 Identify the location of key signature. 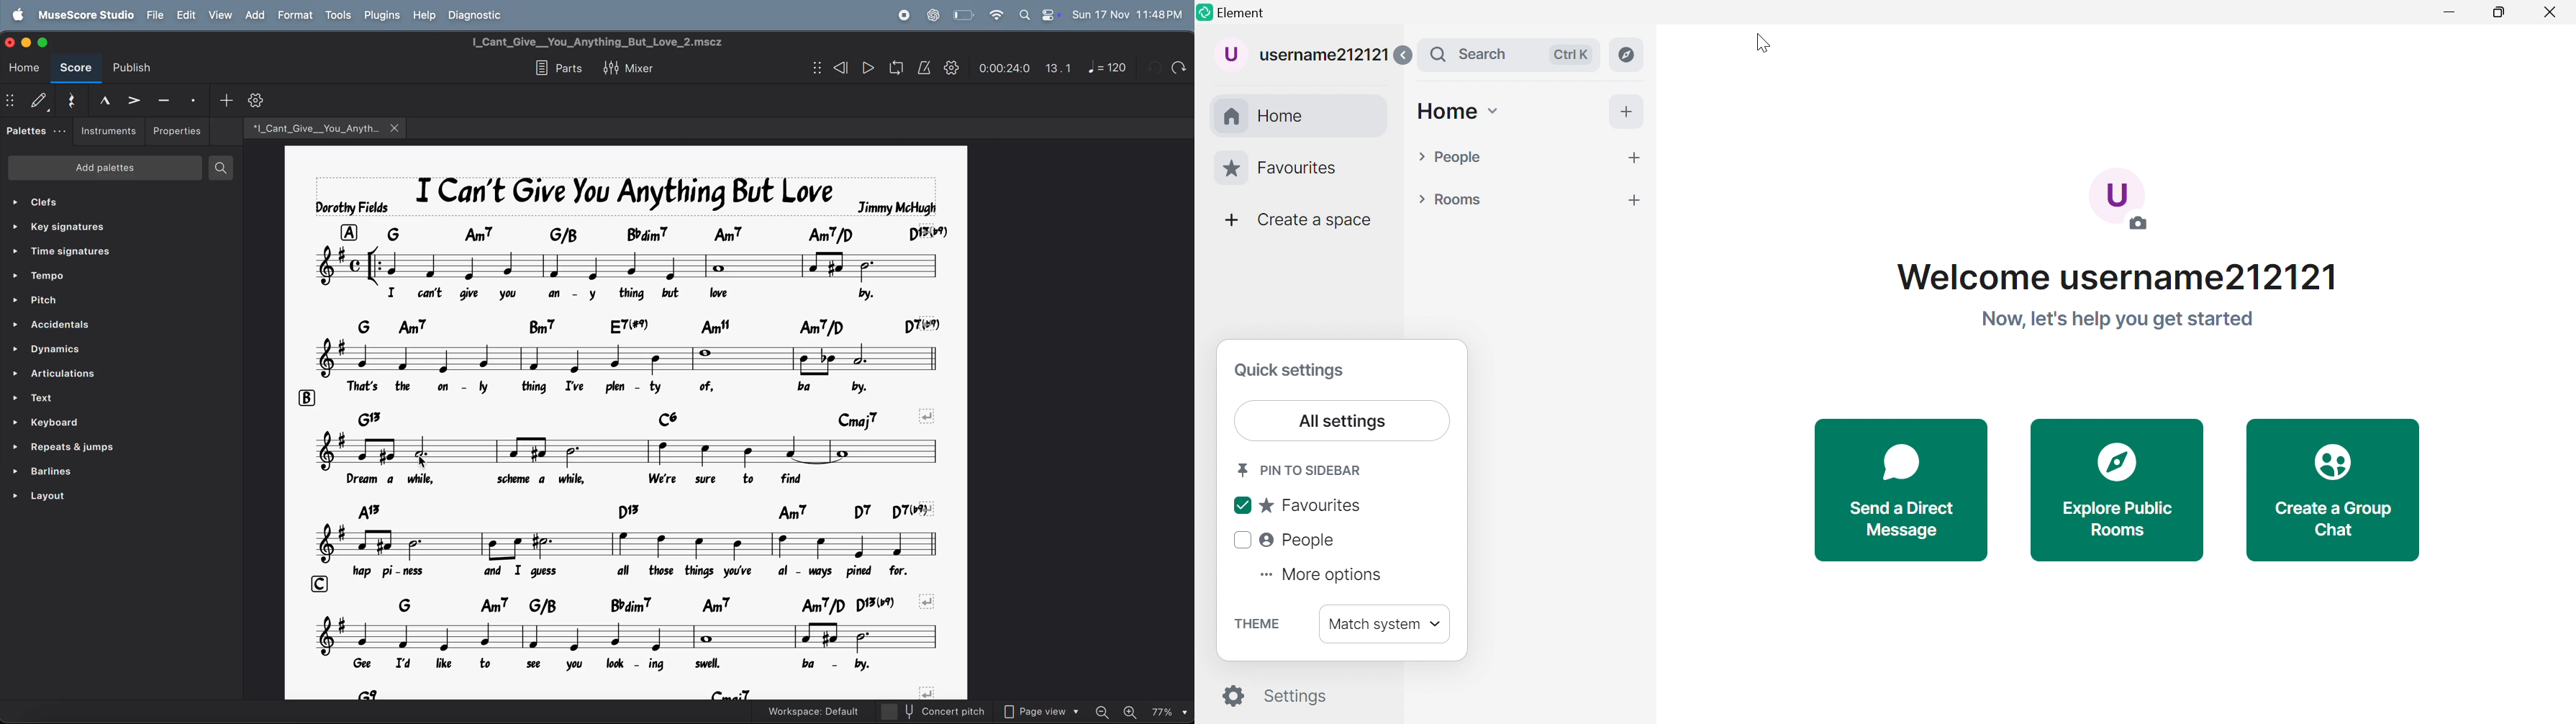
(114, 227).